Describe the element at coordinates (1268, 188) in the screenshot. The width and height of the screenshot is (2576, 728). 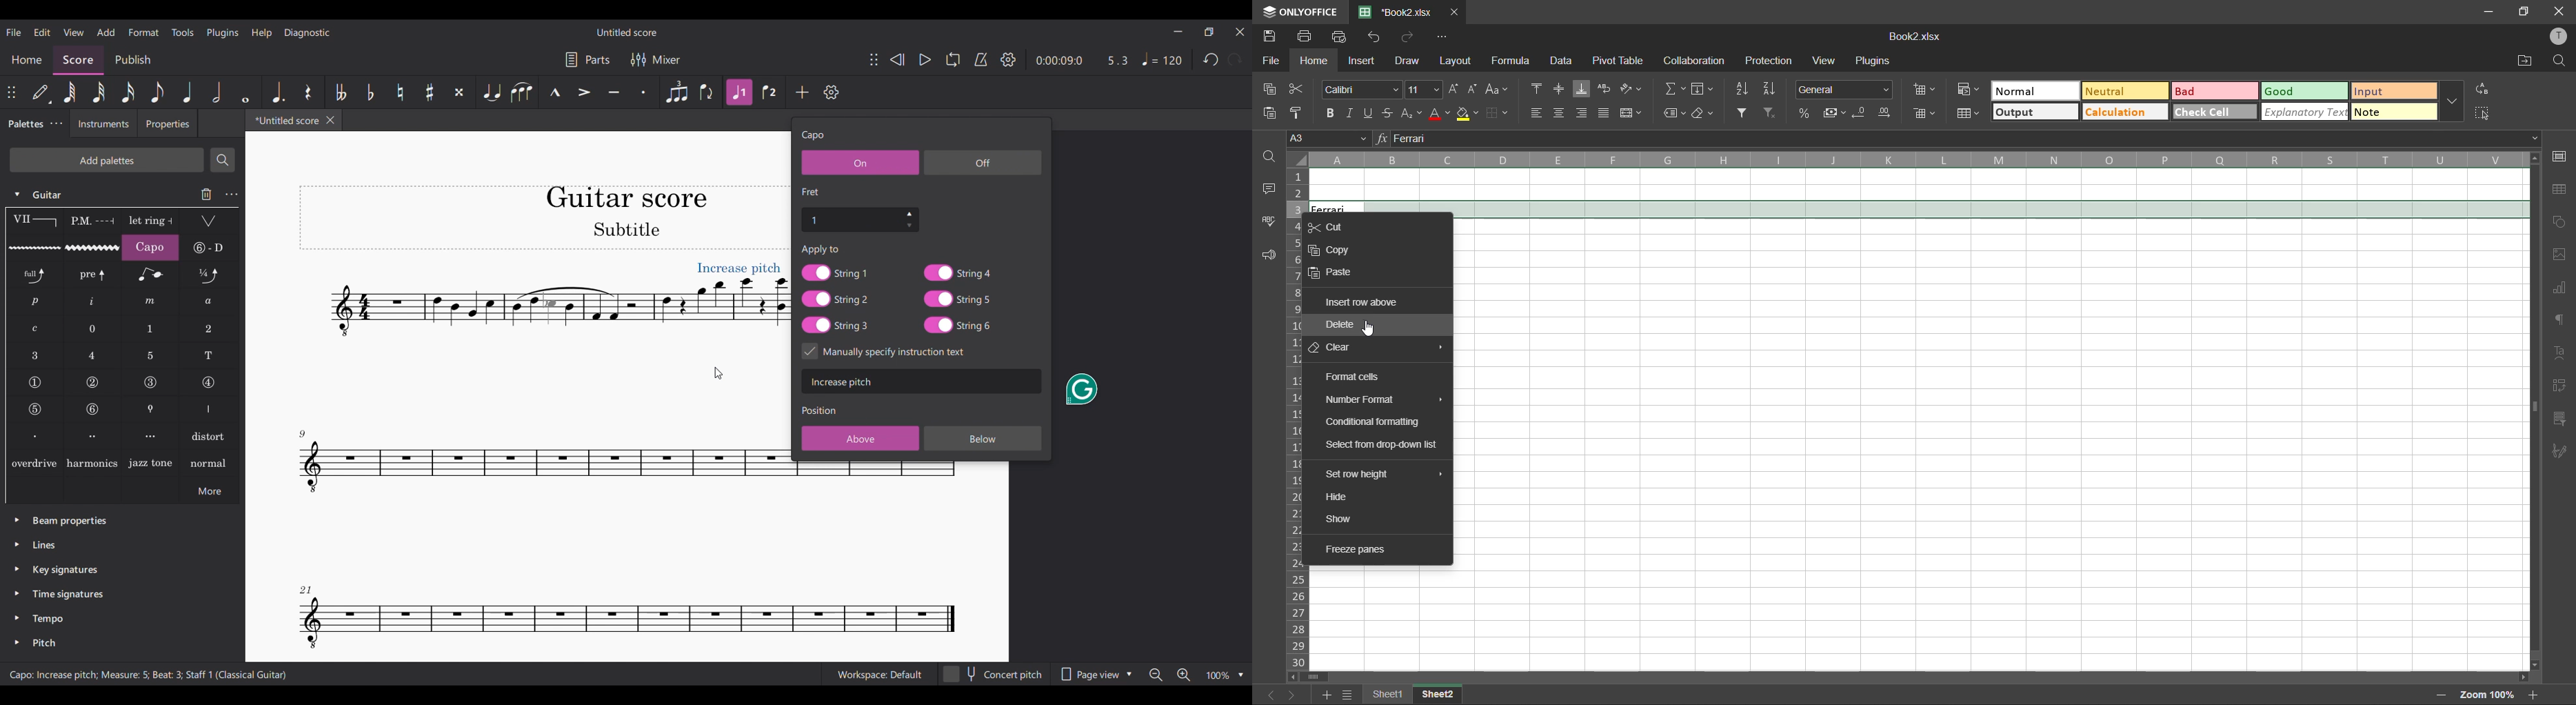
I see `comments` at that location.